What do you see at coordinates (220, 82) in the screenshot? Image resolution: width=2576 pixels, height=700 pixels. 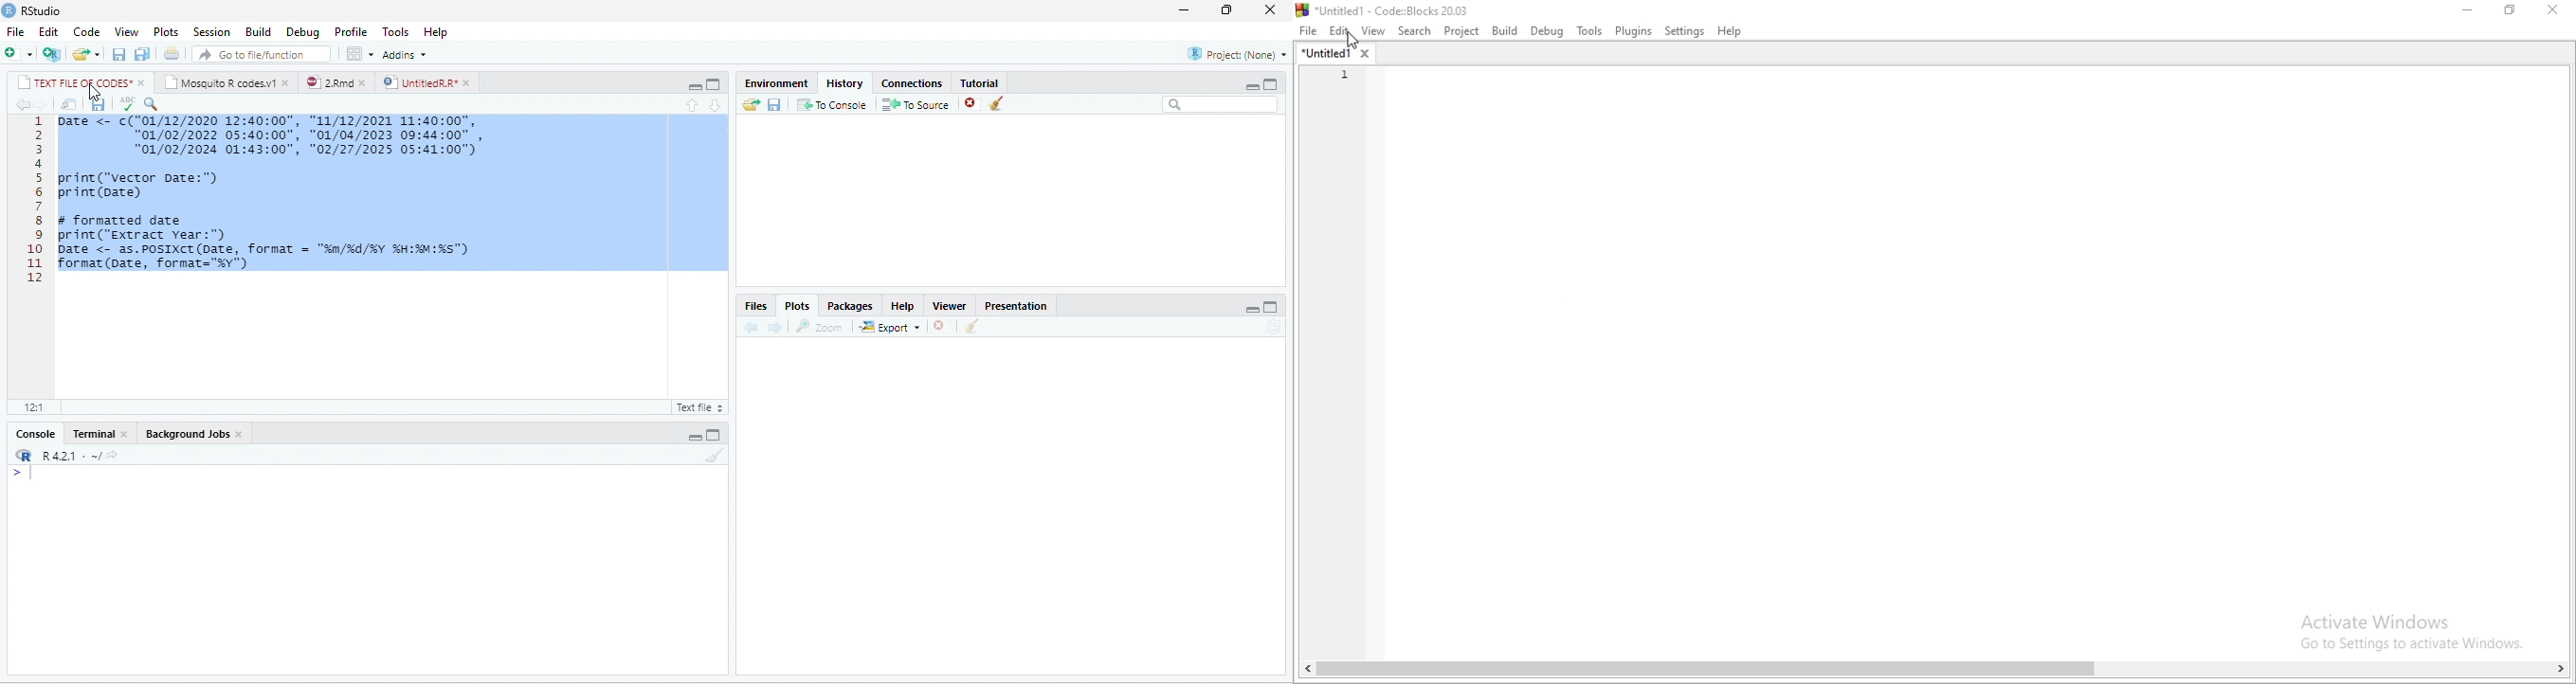 I see `Mosquito R codes.v1` at bounding box center [220, 82].